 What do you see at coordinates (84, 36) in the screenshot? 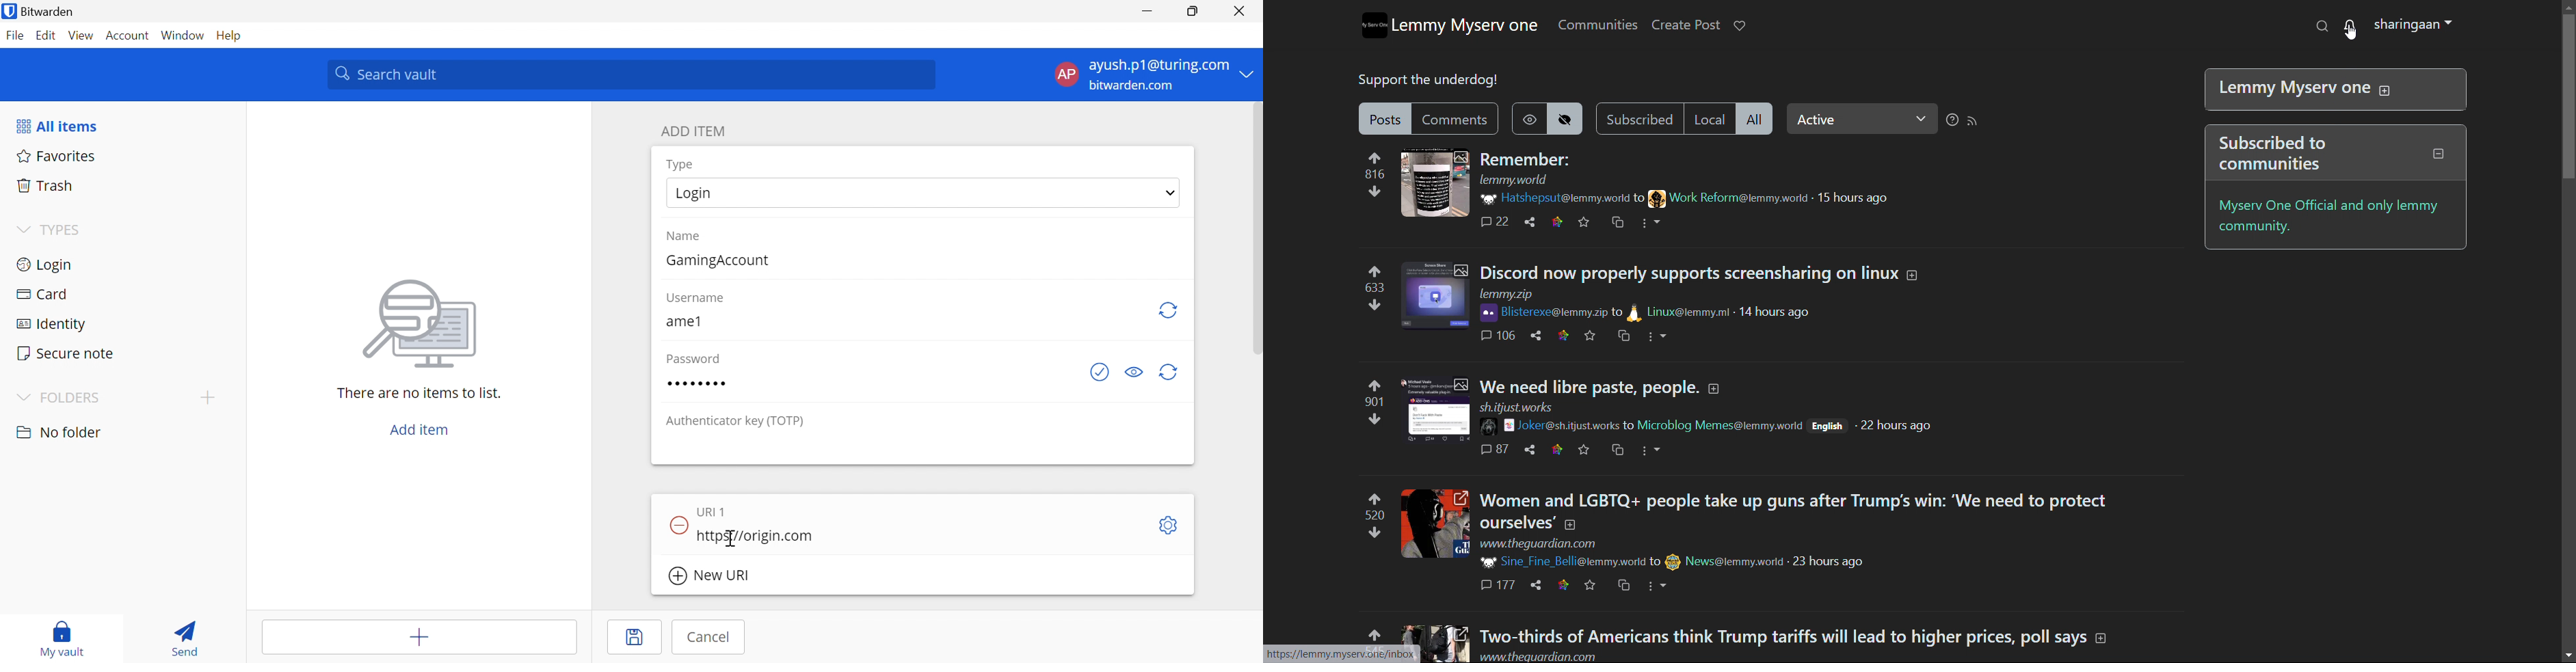
I see `View` at bounding box center [84, 36].